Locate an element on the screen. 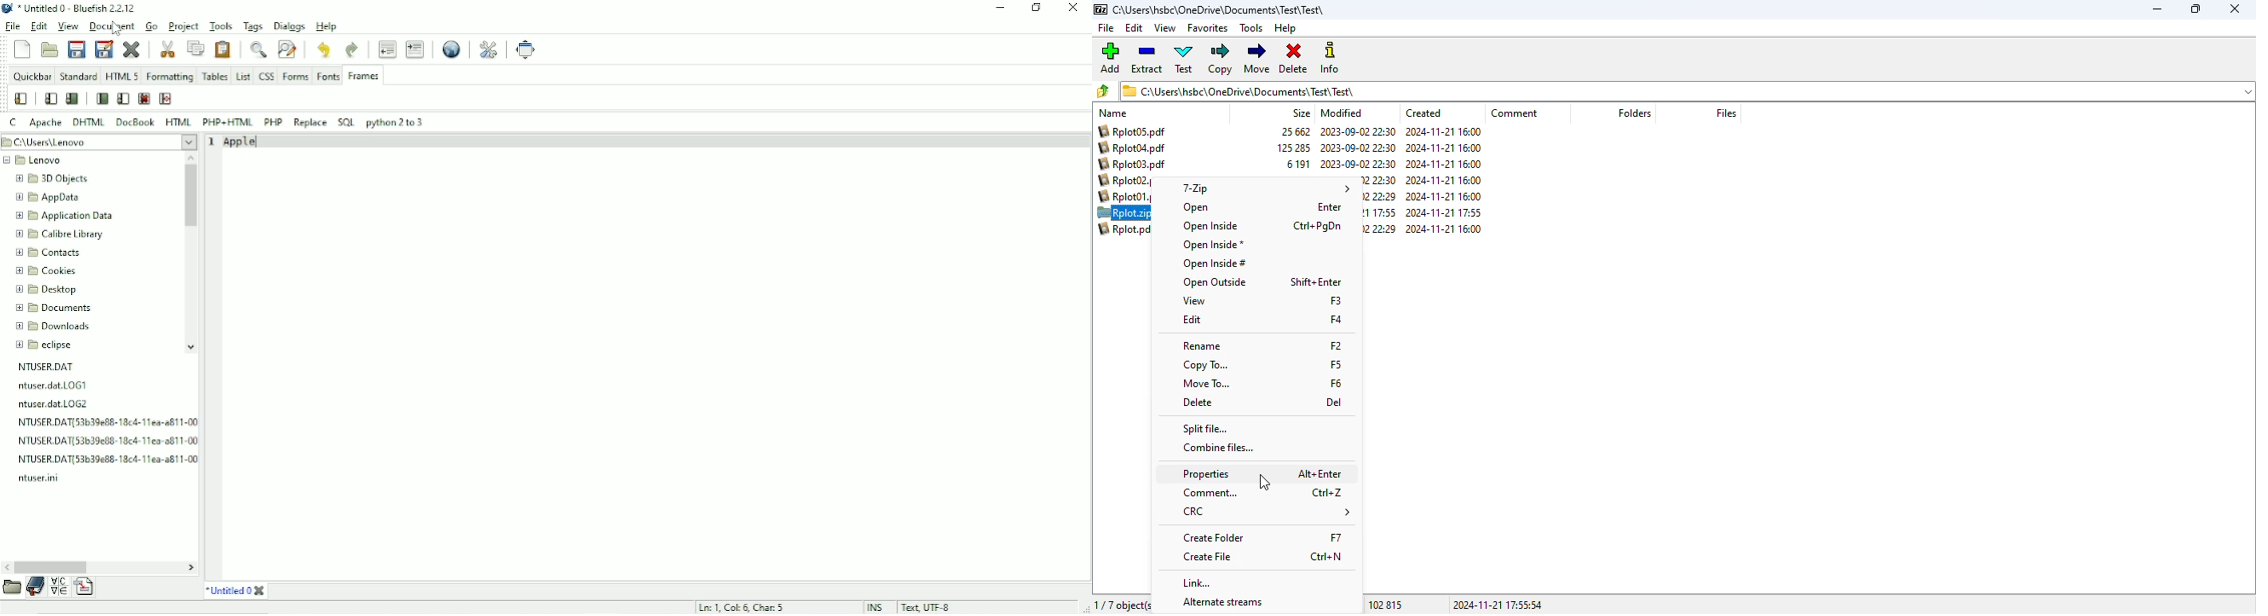 Image resolution: width=2268 pixels, height=616 pixels. file name is located at coordinates (1130, 164).